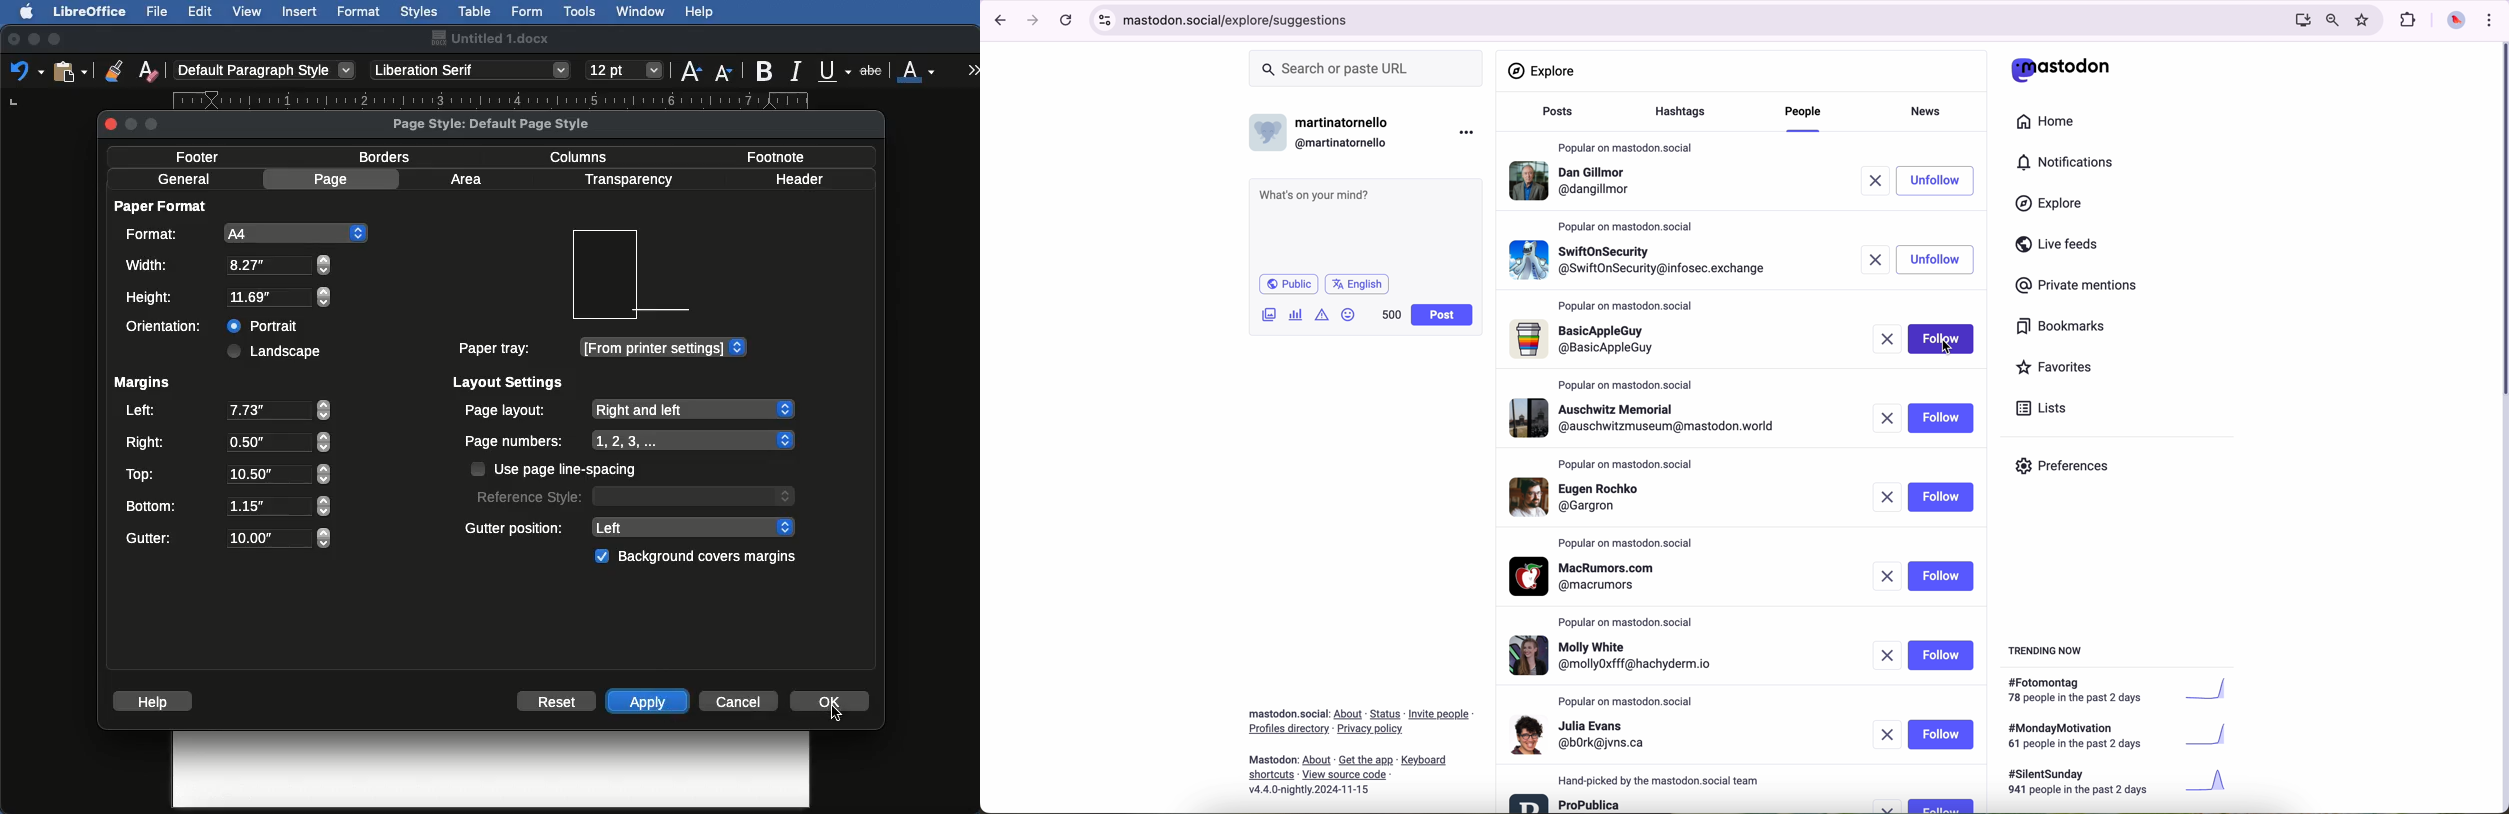 This screenshot has height=840, width=2520. Describe the element at coordinates (1875, 181) in the screenshot. I see `remove` at that location.